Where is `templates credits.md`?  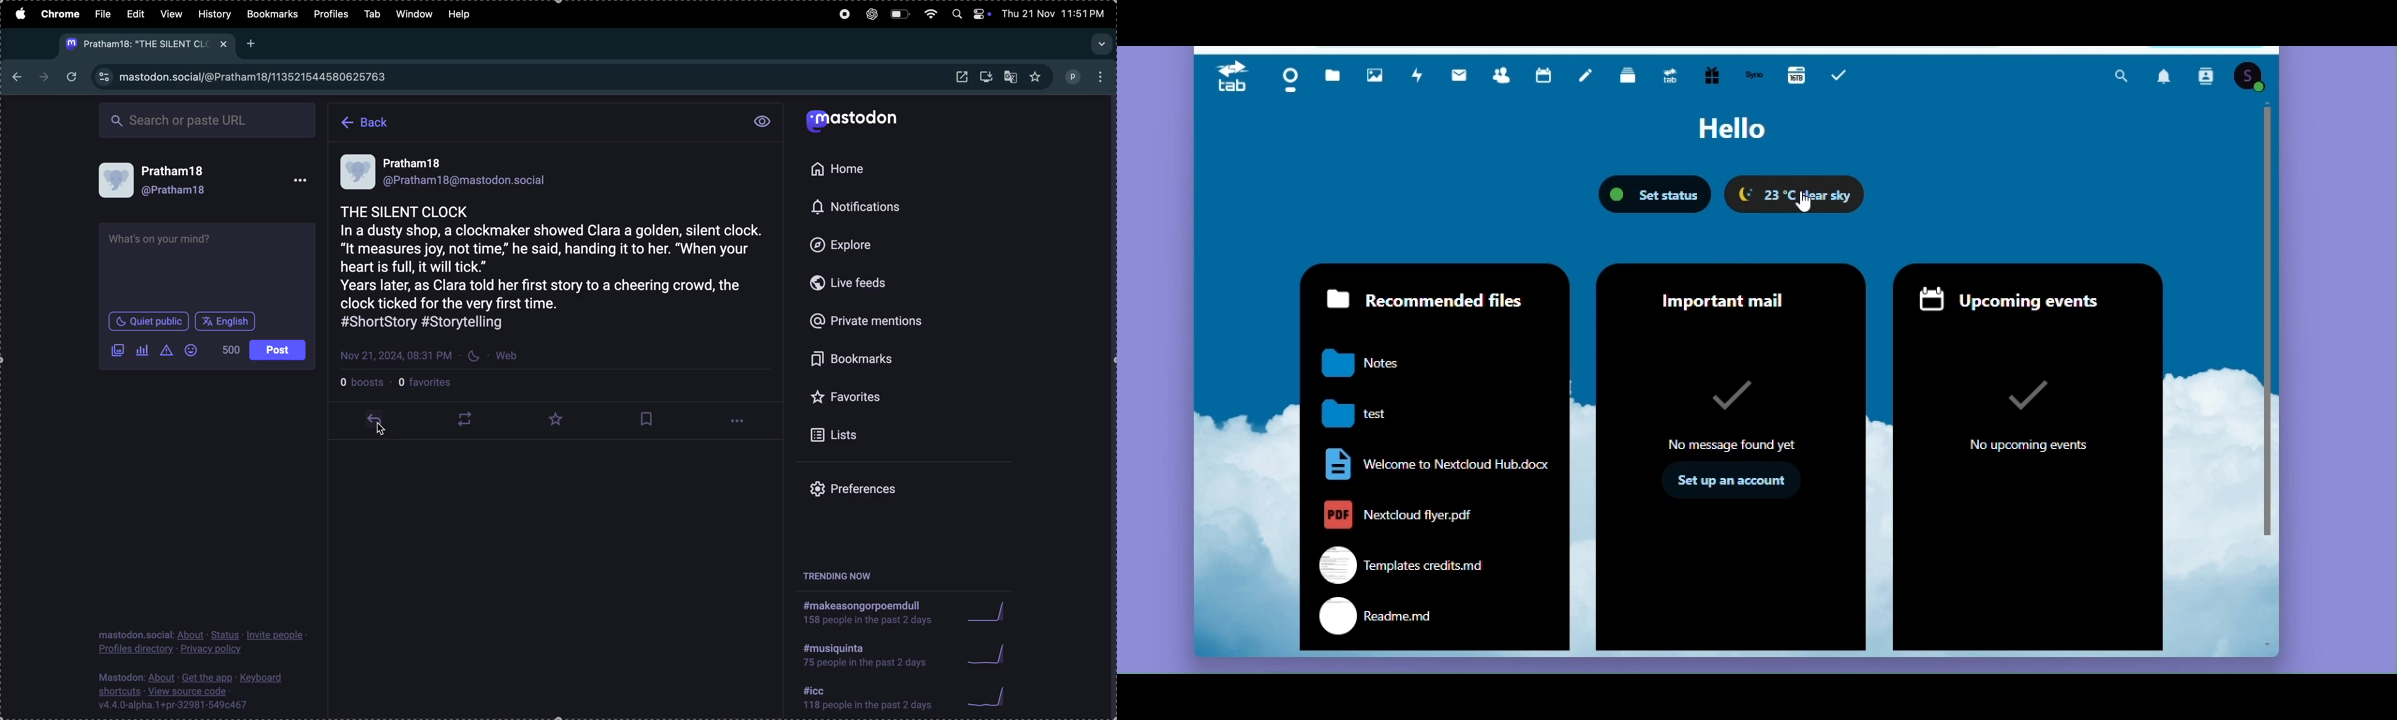
templates credits.md is located at coordinates (1395, 564).